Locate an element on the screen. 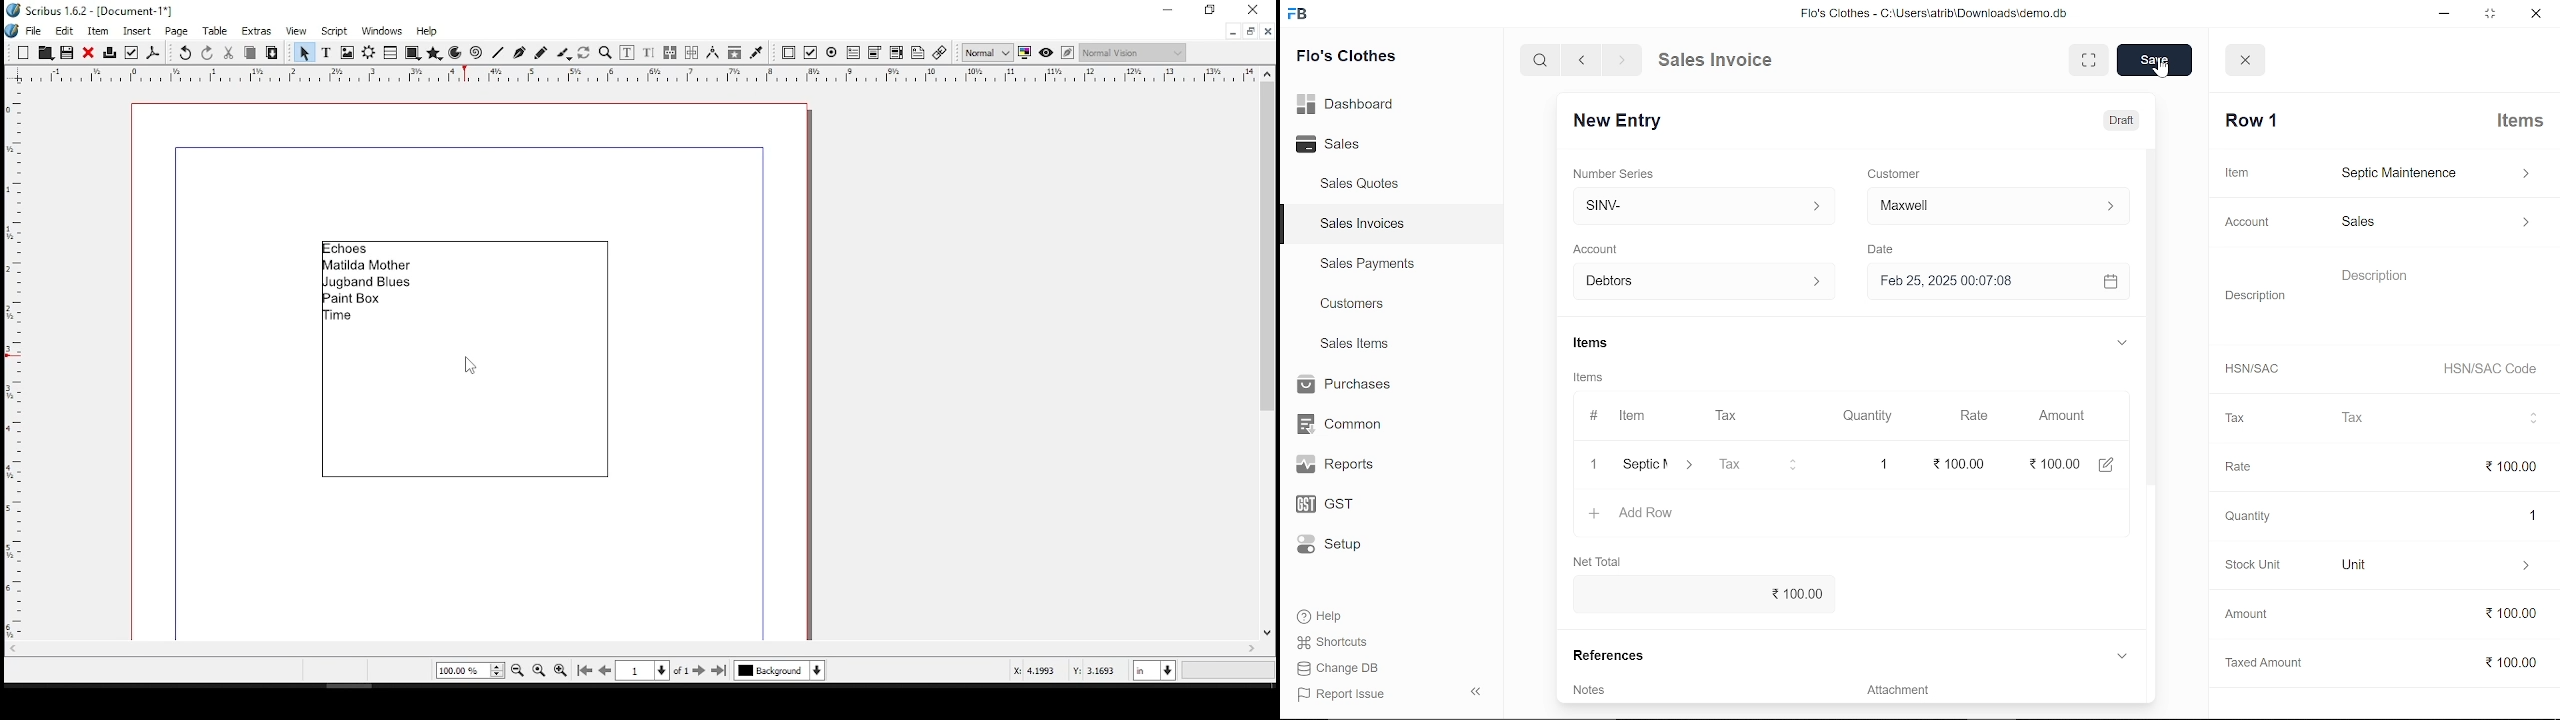 The image size is (2576, 728). Rate is located at coordinates (2234, 464).